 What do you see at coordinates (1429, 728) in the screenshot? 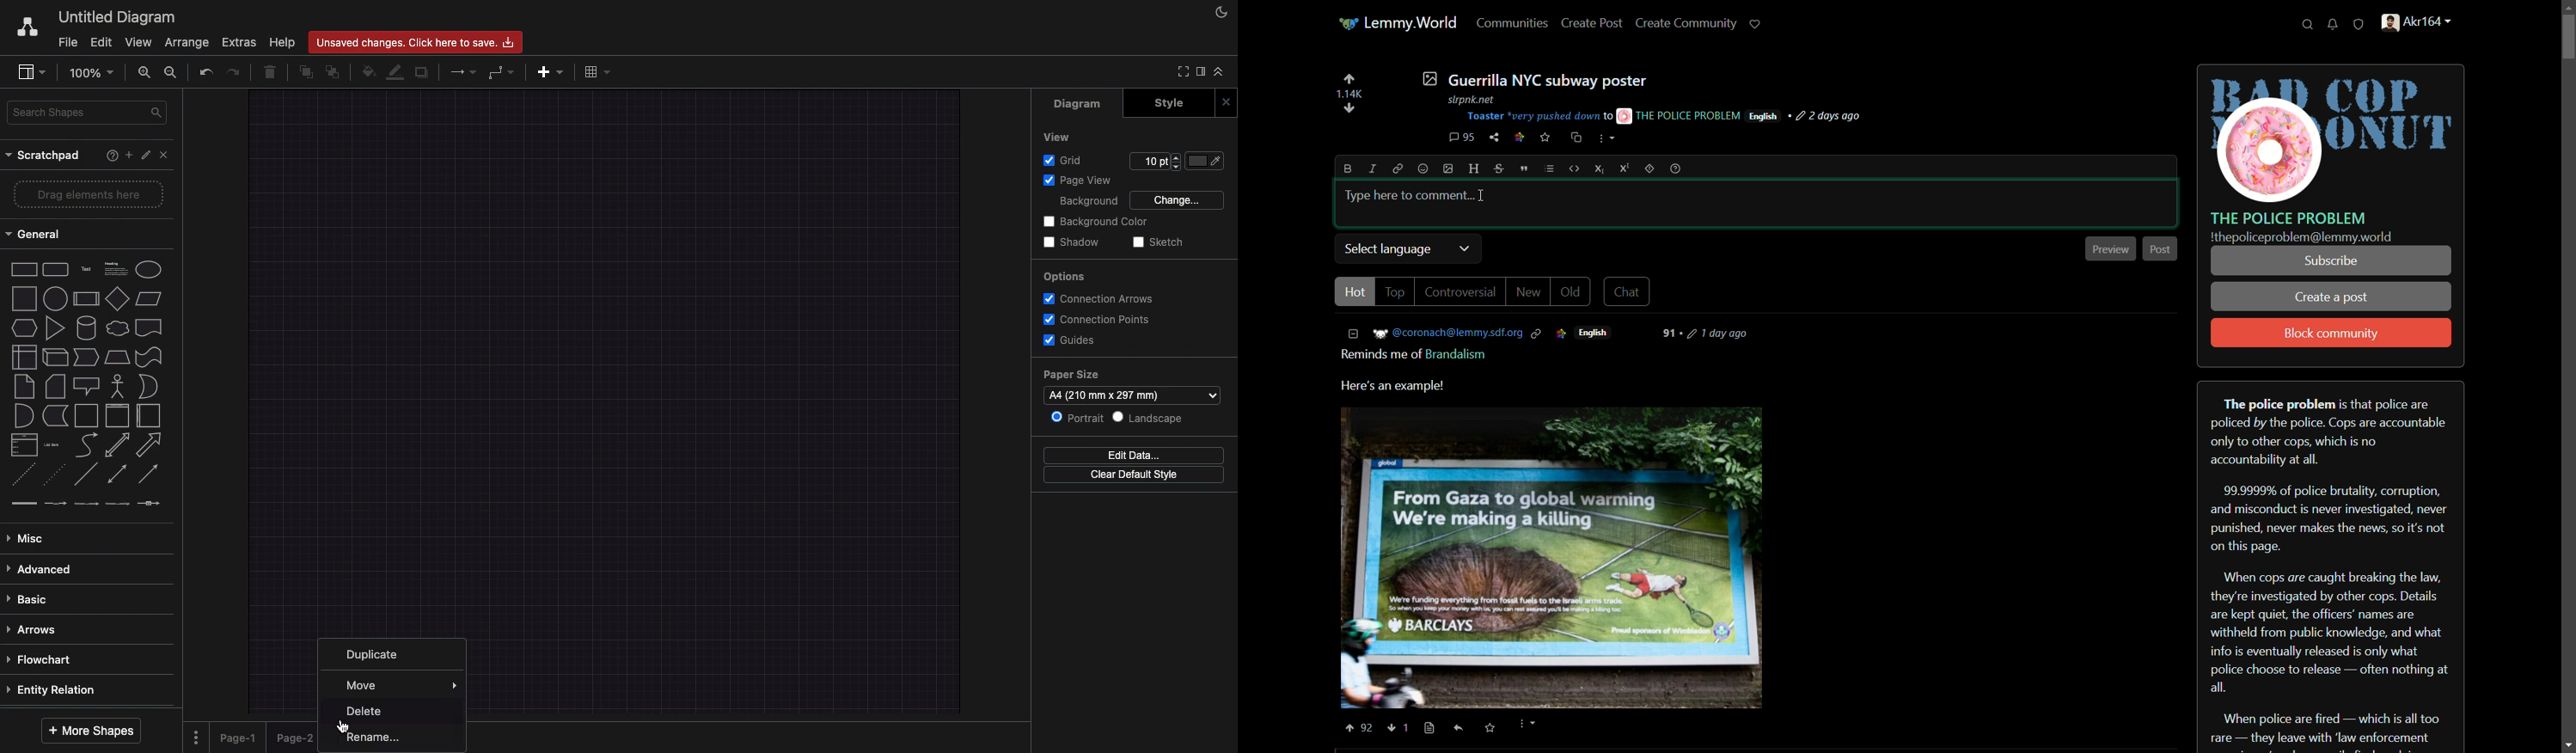
I see `view source` at bounding box center [1429, 728].